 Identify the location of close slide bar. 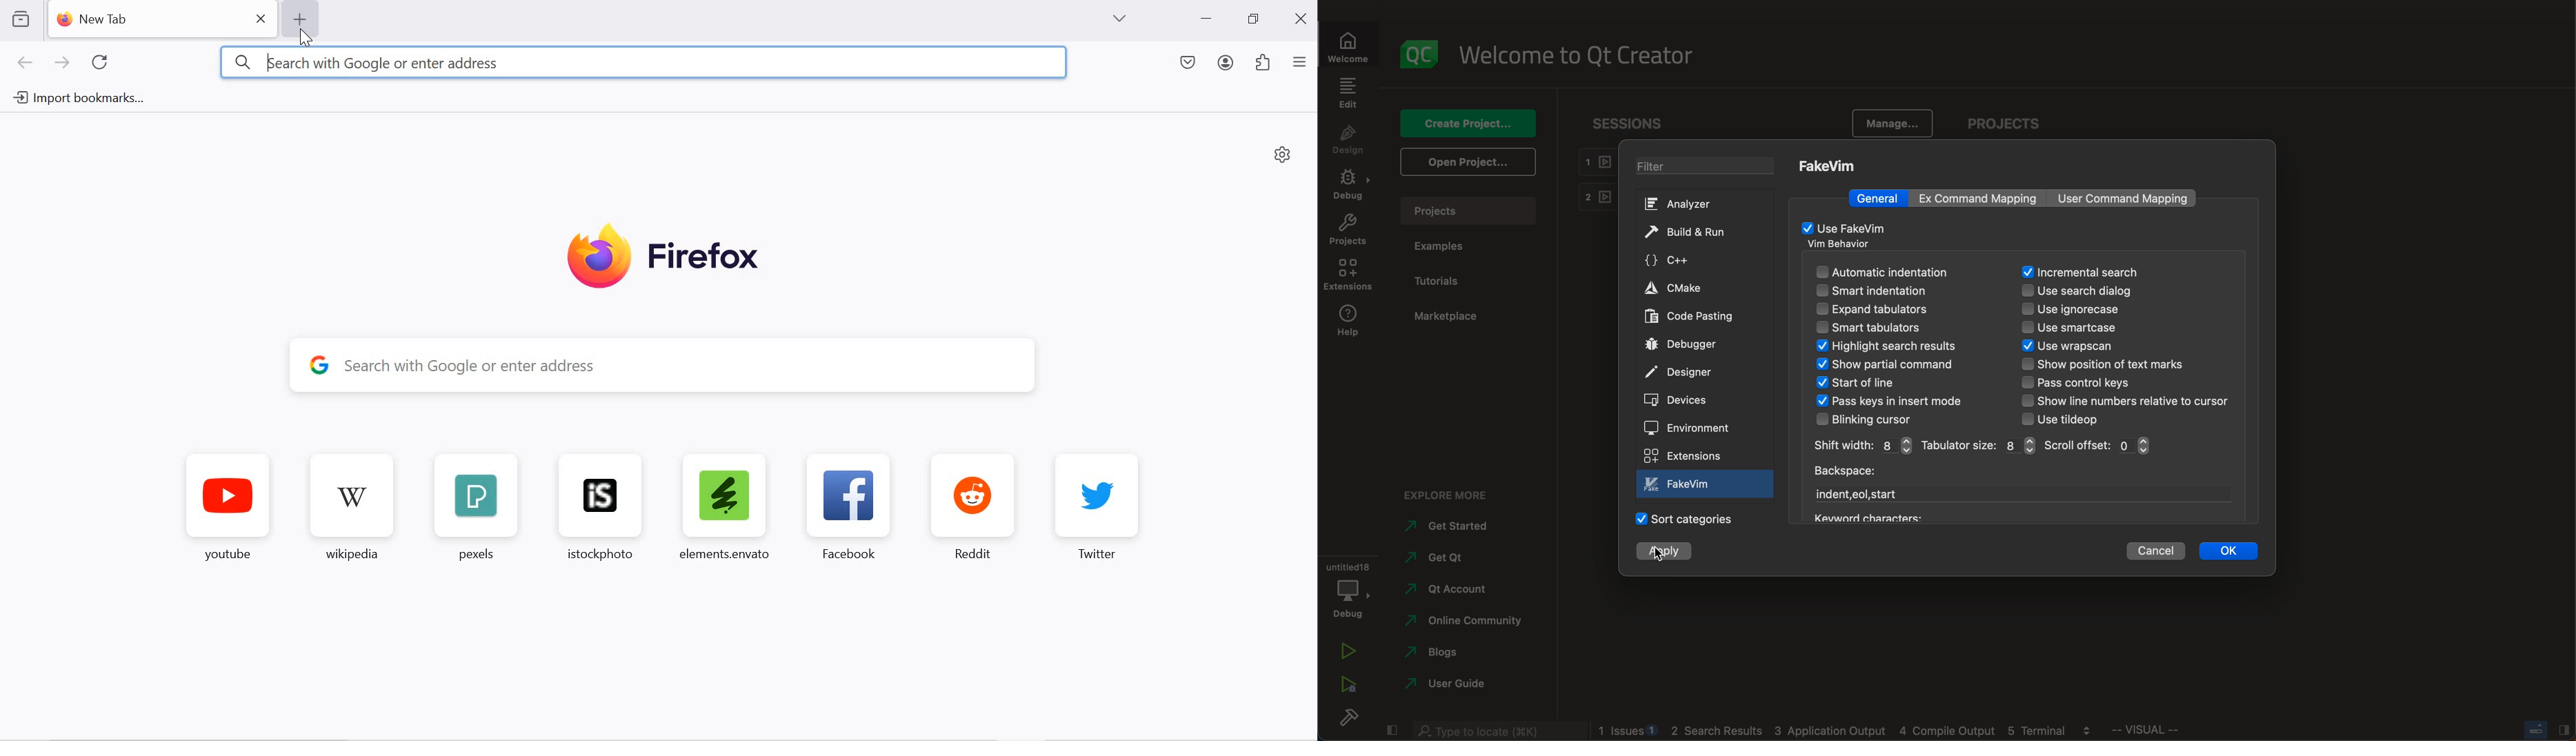
(1391, 731).